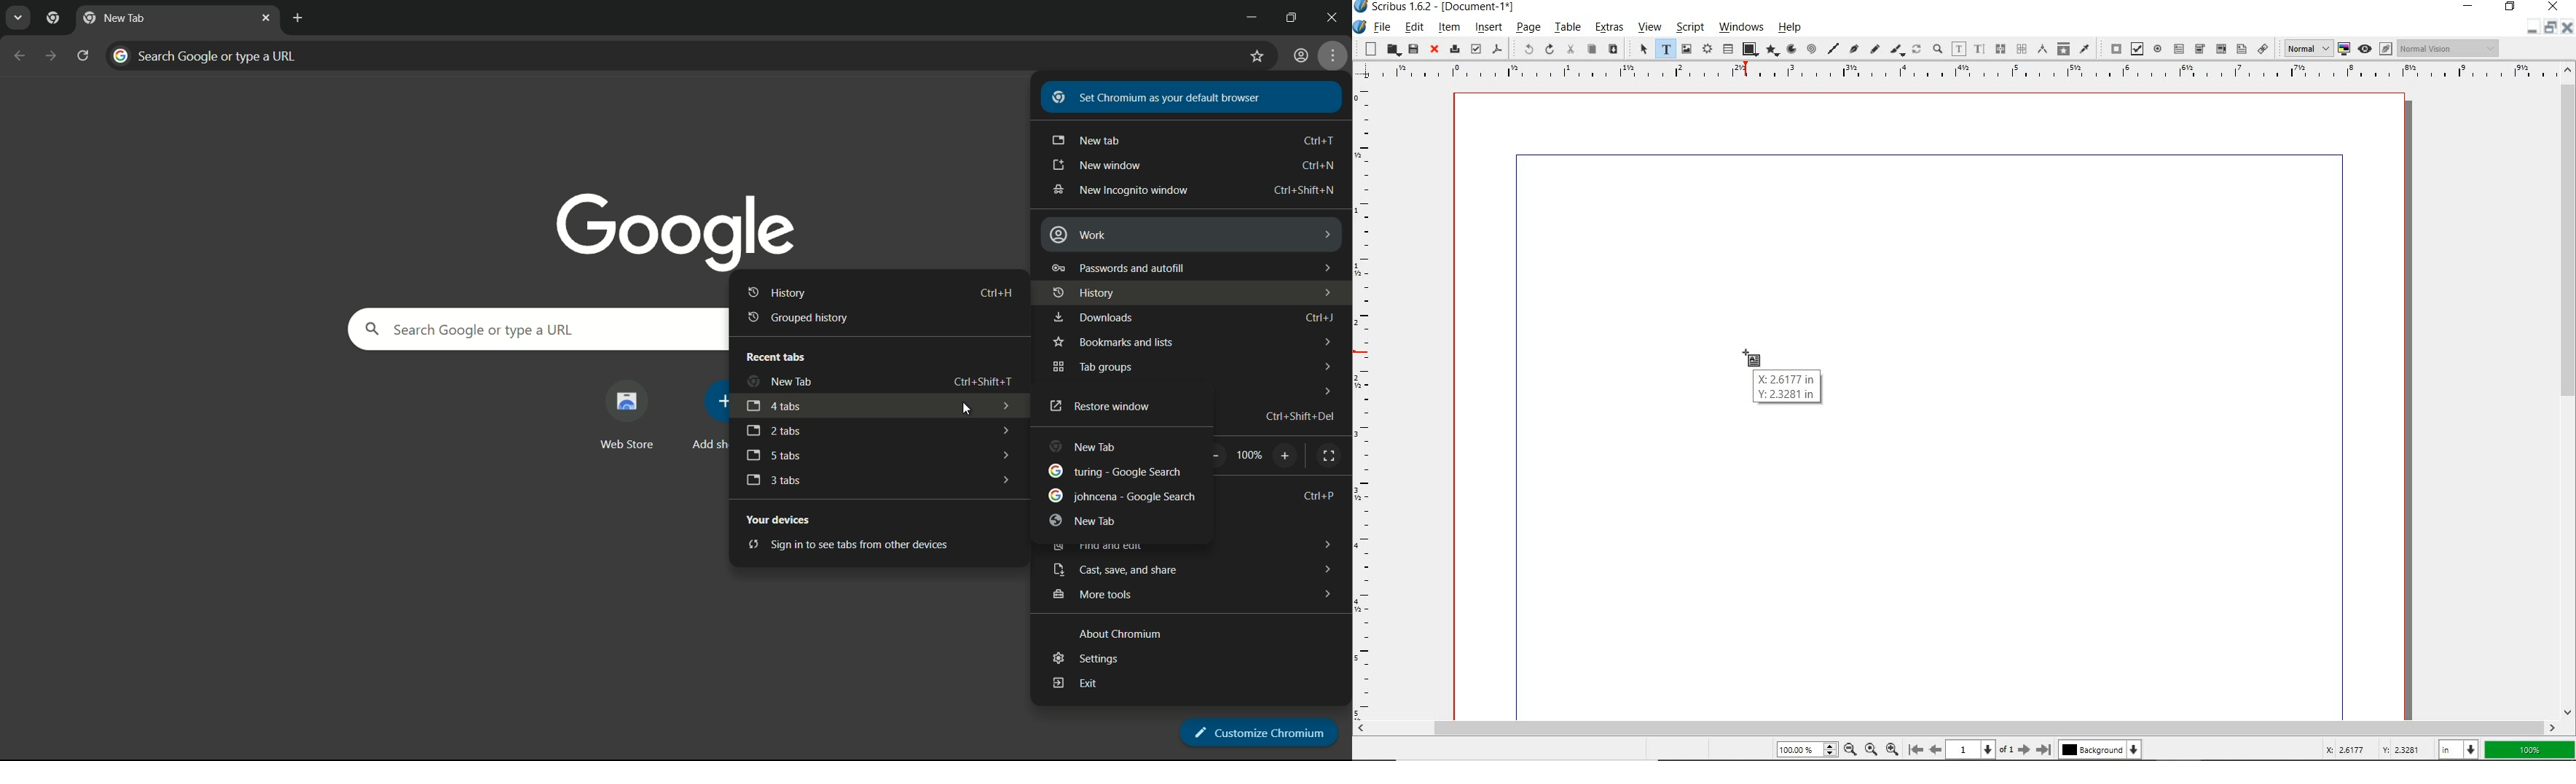  What do you see at coordinates (1097, 166) in the screenshot?
I see `new window` at bounding box center [1097, 166].